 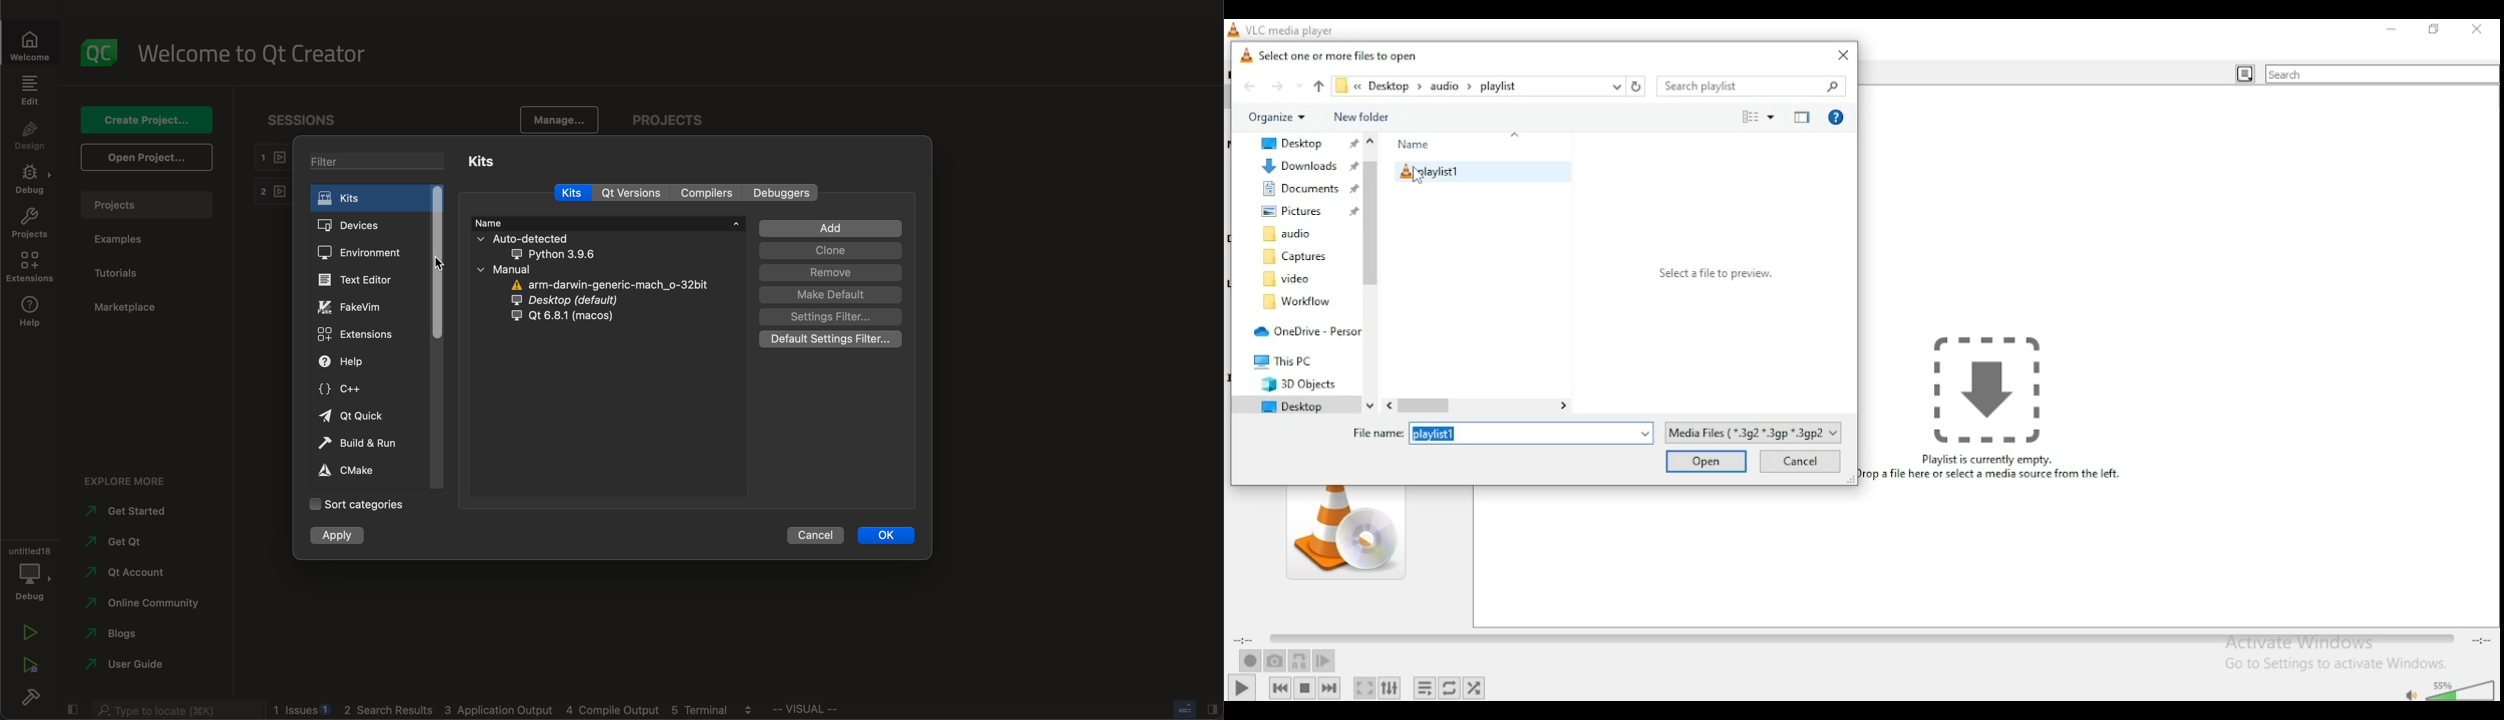 I want to click on get help, so click(x=1836, y=118).